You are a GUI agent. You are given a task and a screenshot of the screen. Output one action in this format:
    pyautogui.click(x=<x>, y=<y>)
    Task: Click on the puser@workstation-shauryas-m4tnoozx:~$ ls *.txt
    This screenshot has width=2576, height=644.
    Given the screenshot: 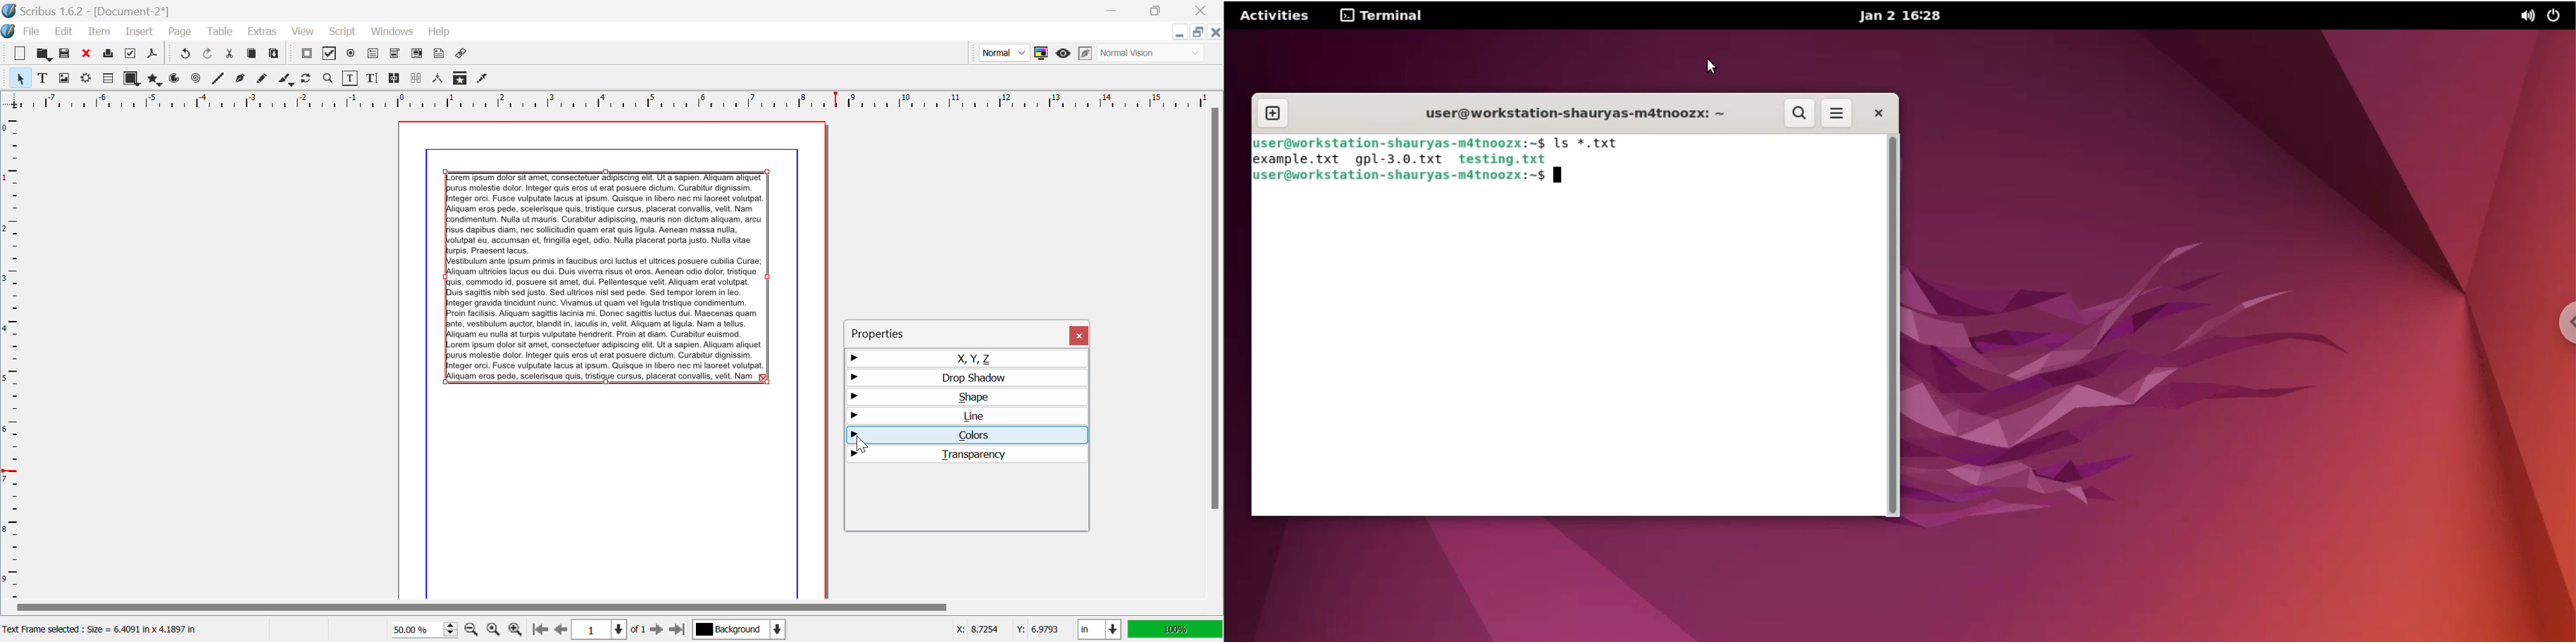 What is the action you would take?
    pyautogui.click(x=1443, y=144)
    